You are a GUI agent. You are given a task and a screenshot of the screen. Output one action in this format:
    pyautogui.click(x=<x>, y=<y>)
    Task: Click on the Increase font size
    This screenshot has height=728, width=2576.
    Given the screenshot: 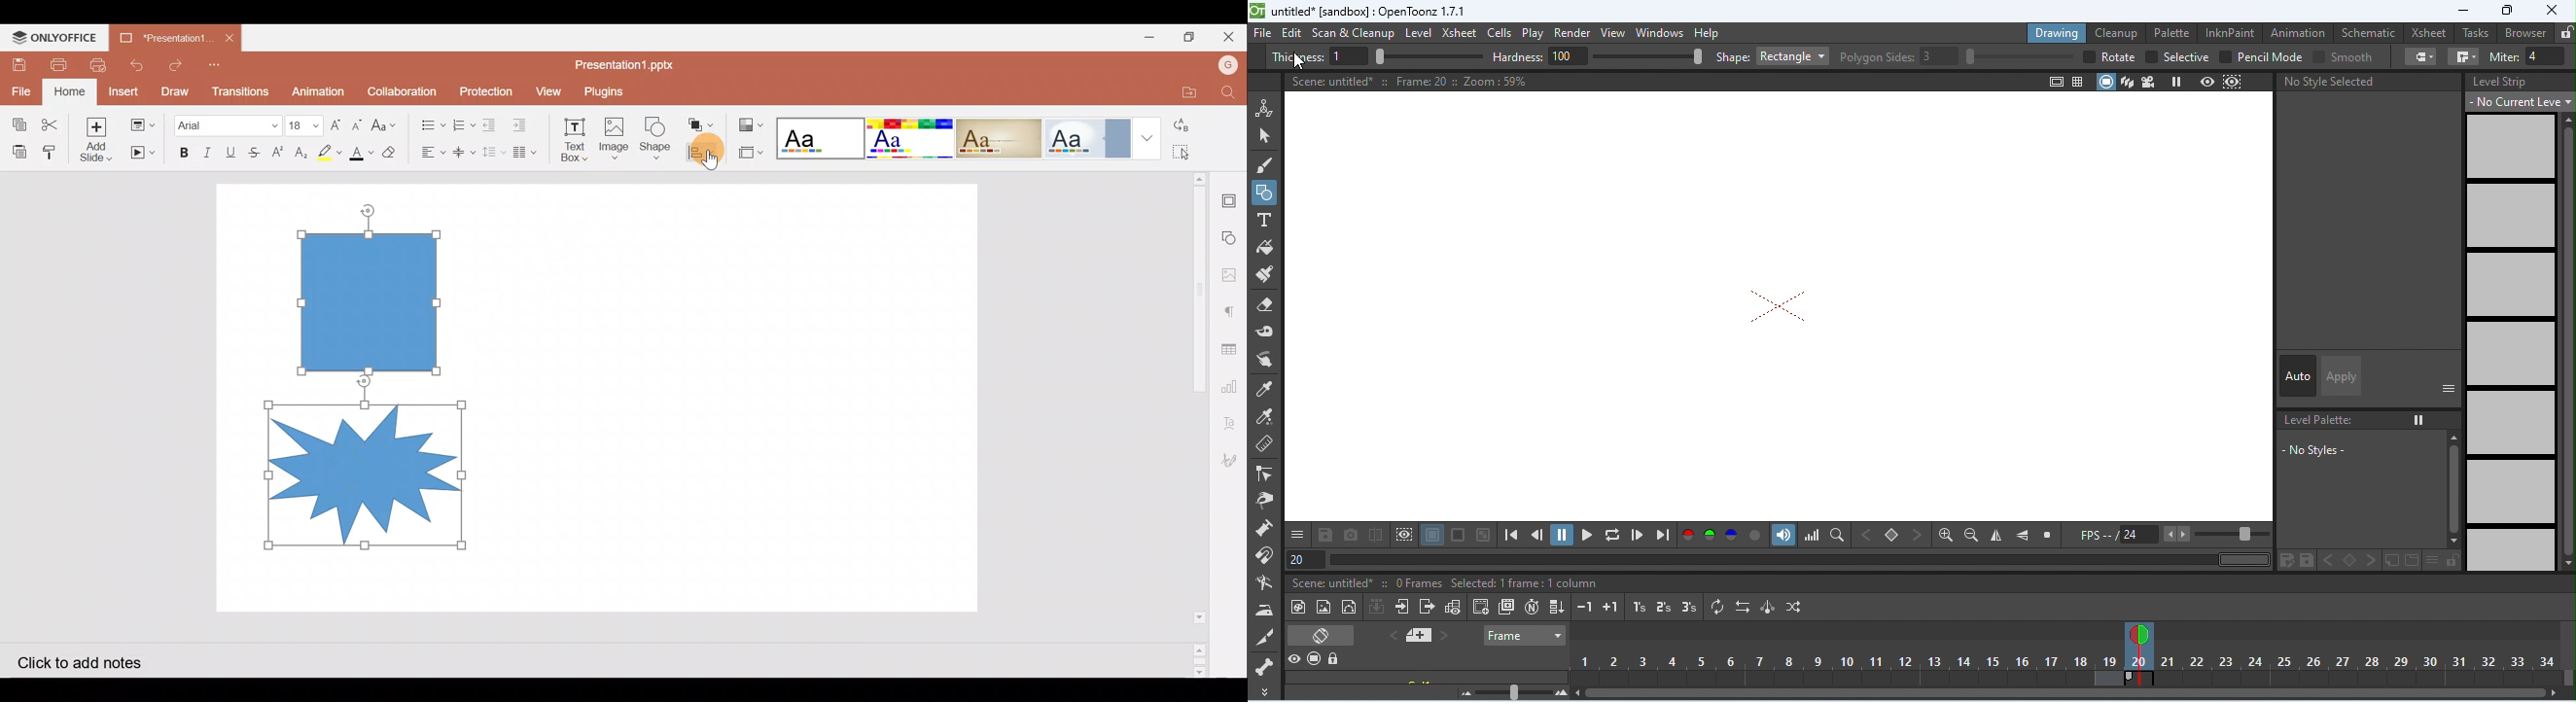 What is the action you would take?
    pyautogui.click(x=334, y=121)
    